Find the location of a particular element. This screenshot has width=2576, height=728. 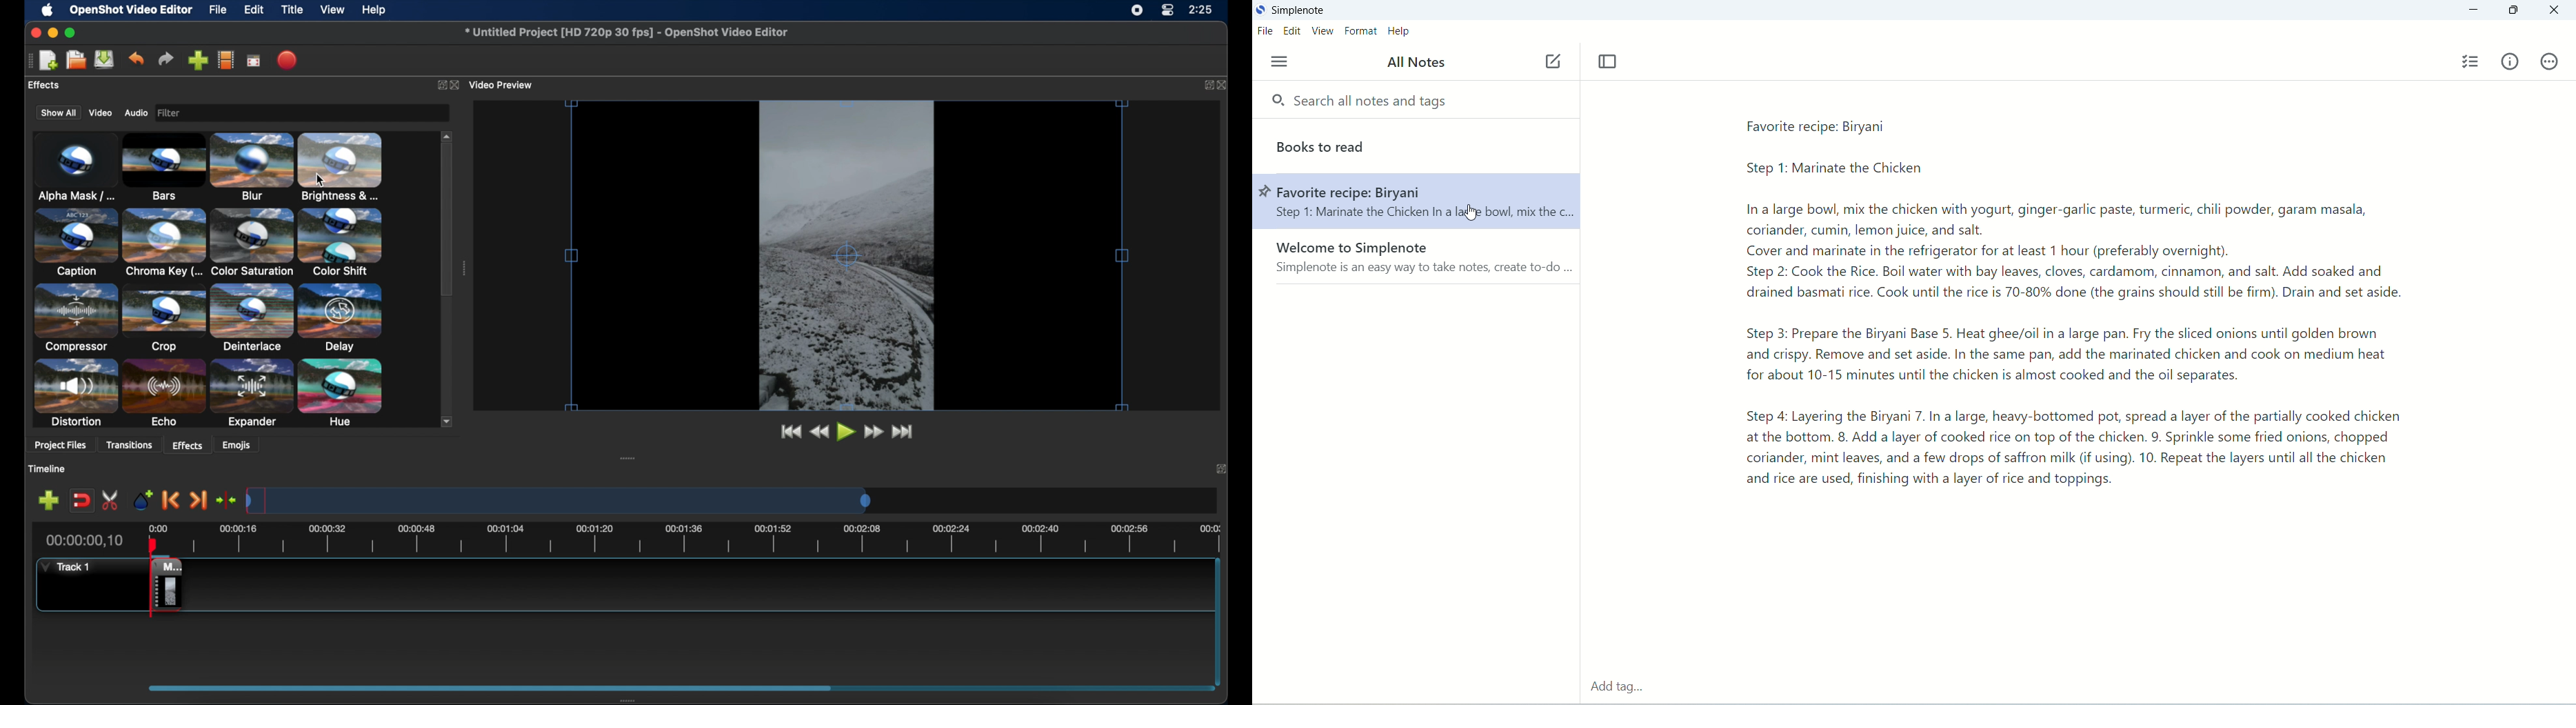

show all is located at coordinates (57, 112).